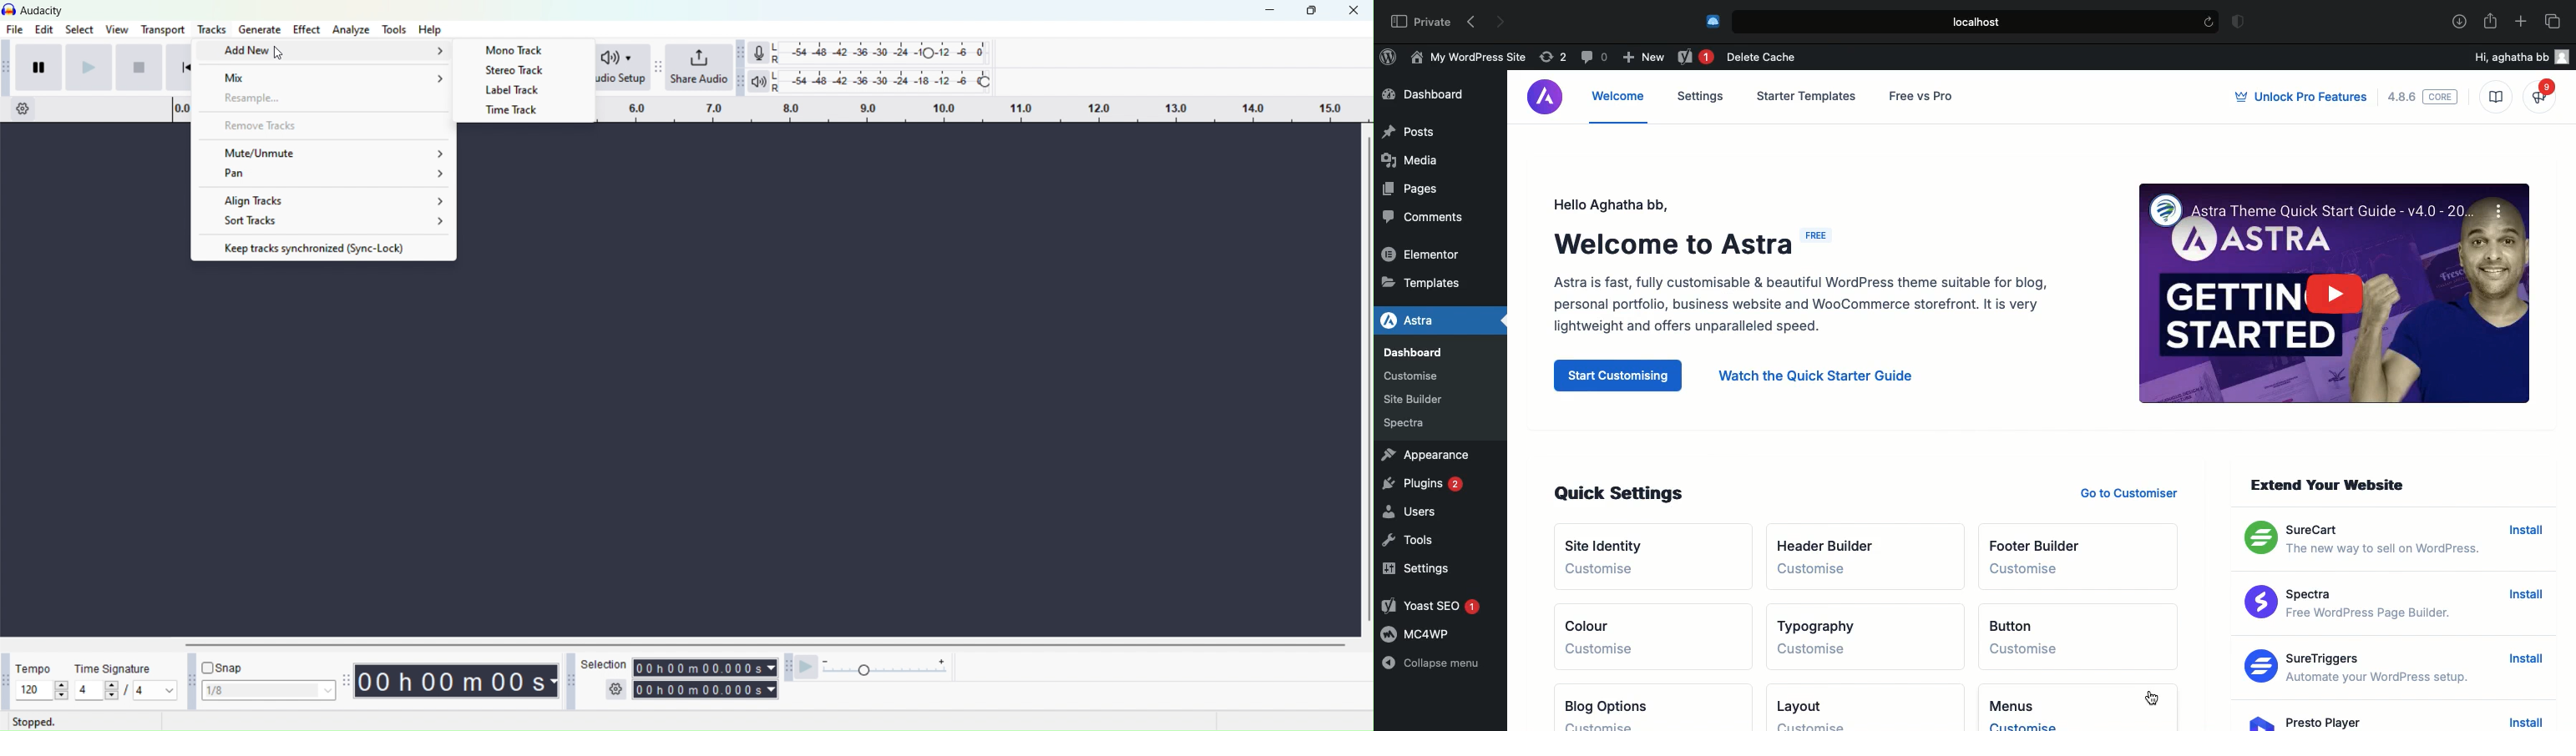 The image size is (2576, 756). I want to click on Delete cache, so click(1759, 57).